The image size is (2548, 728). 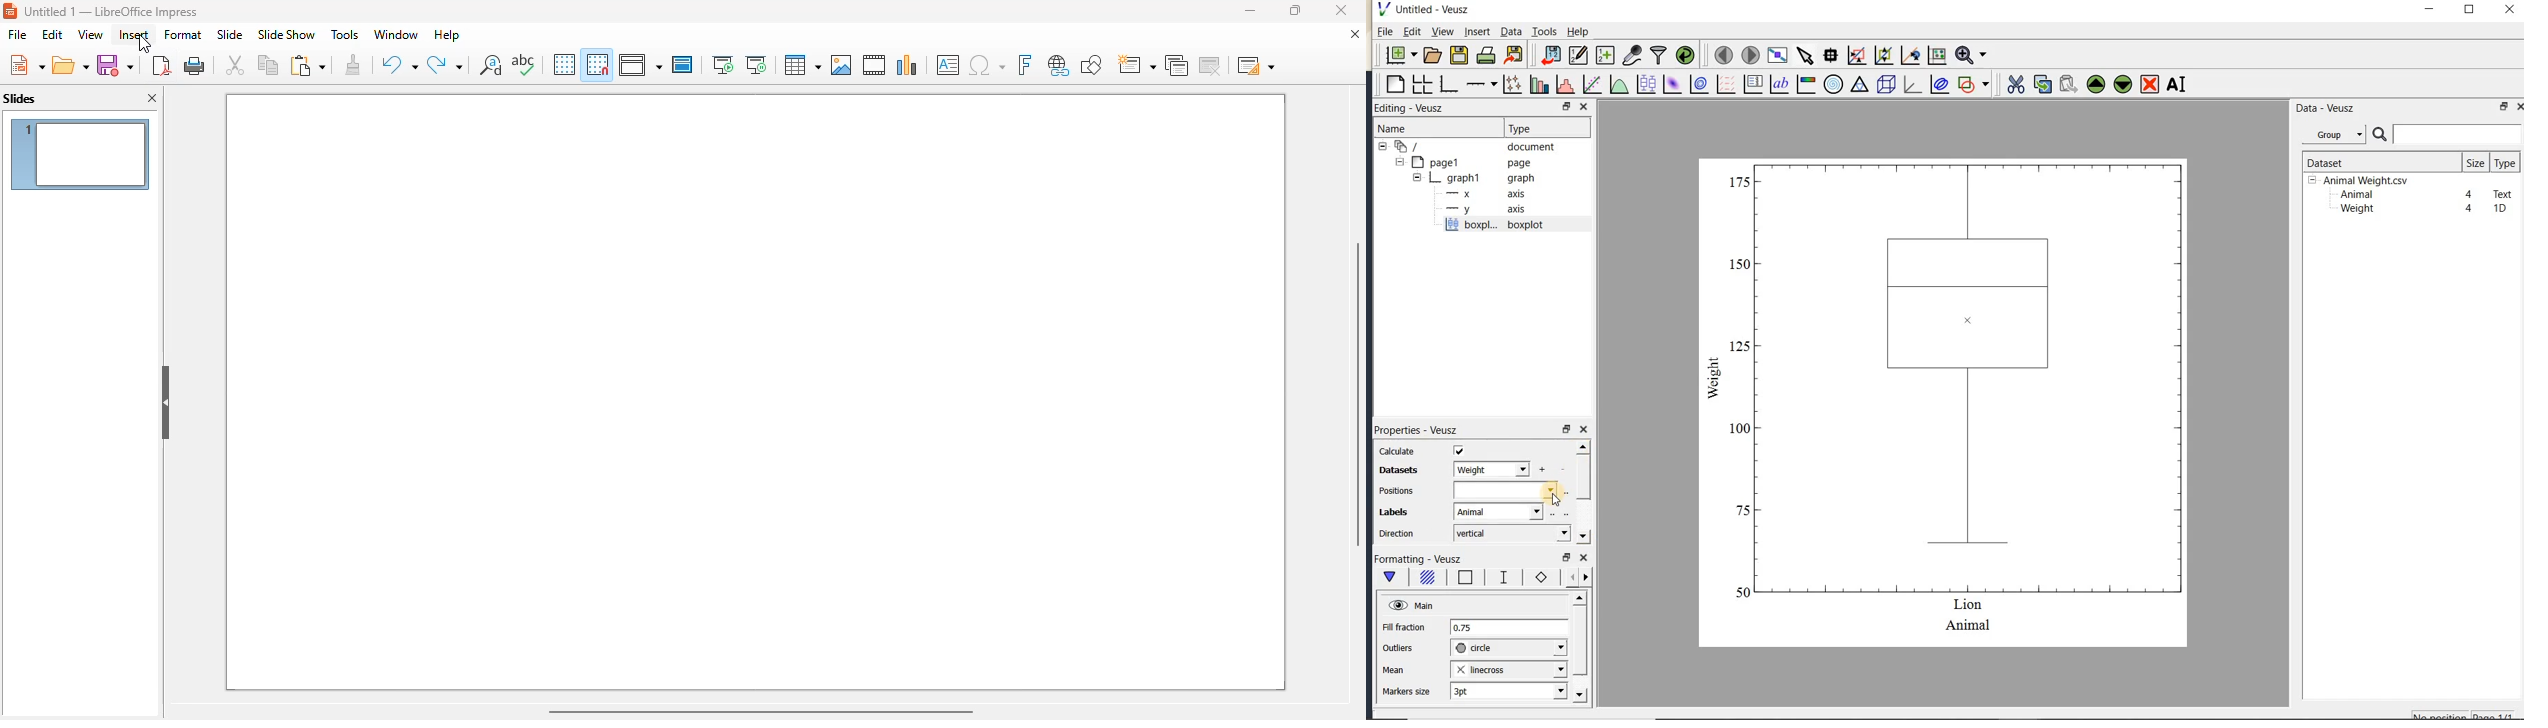 What do you see at coordinates (235, 65) in the screenshot?
I see `cut` at bounding box center [235, 65].